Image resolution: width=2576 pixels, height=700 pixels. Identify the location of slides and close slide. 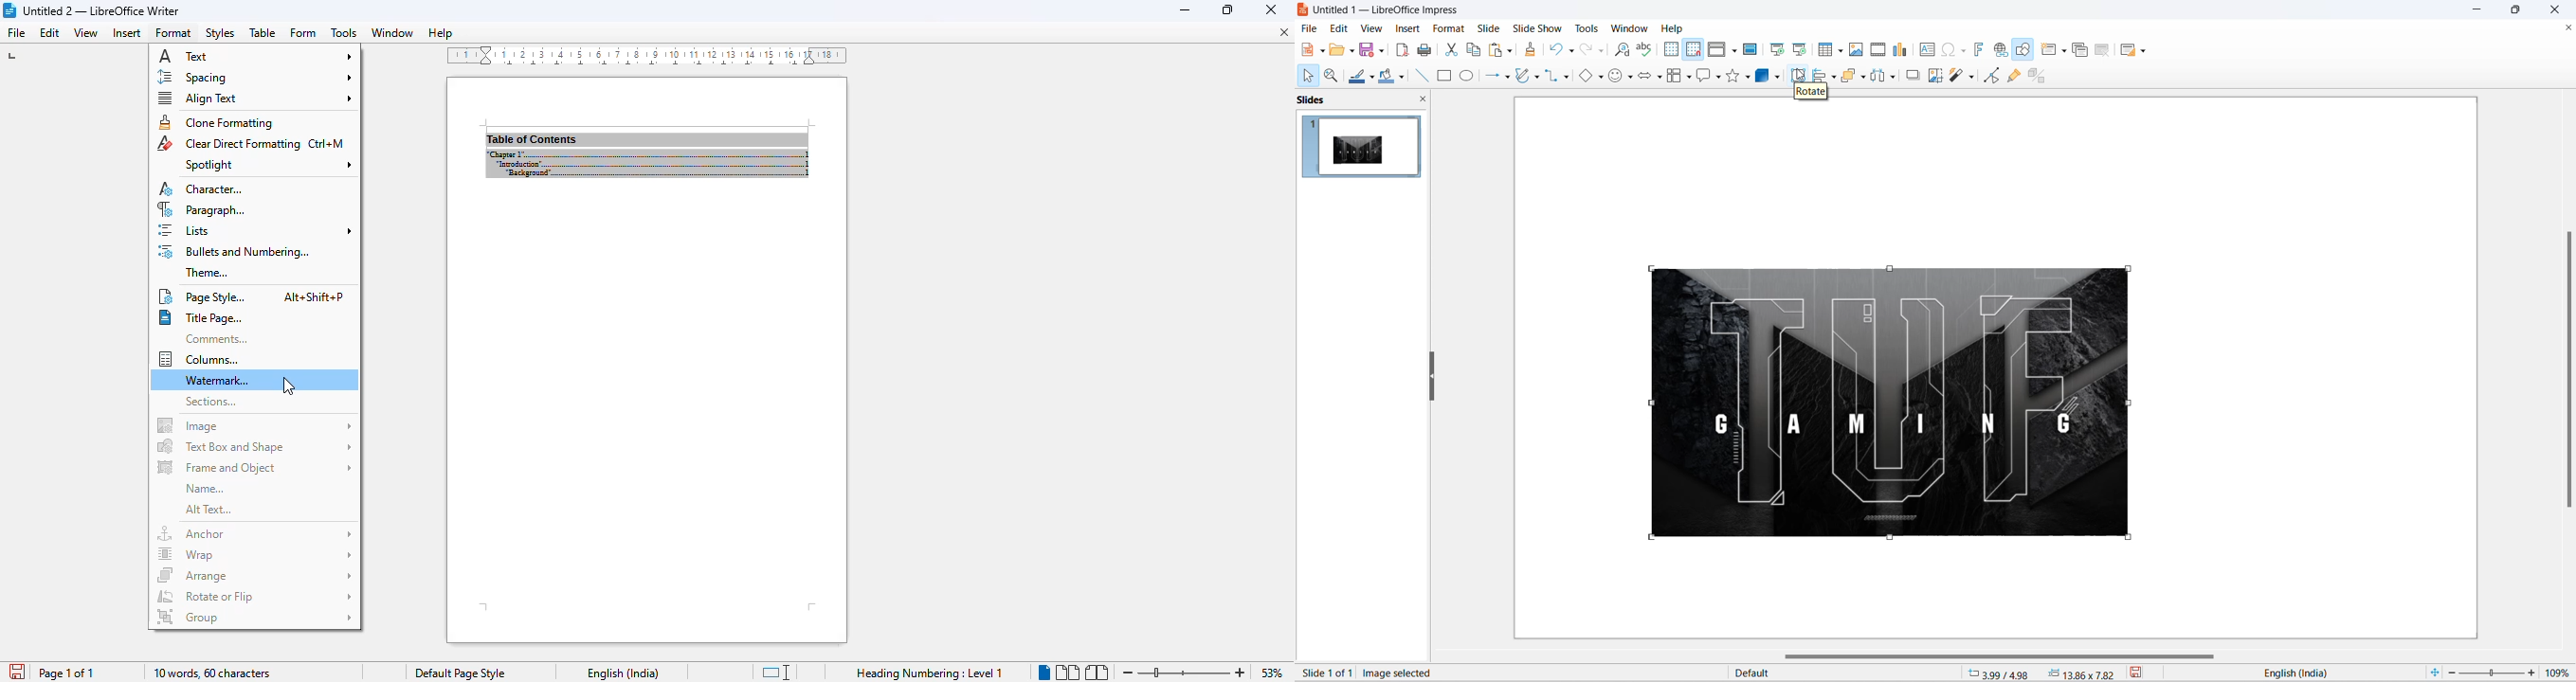
(1365, 100).